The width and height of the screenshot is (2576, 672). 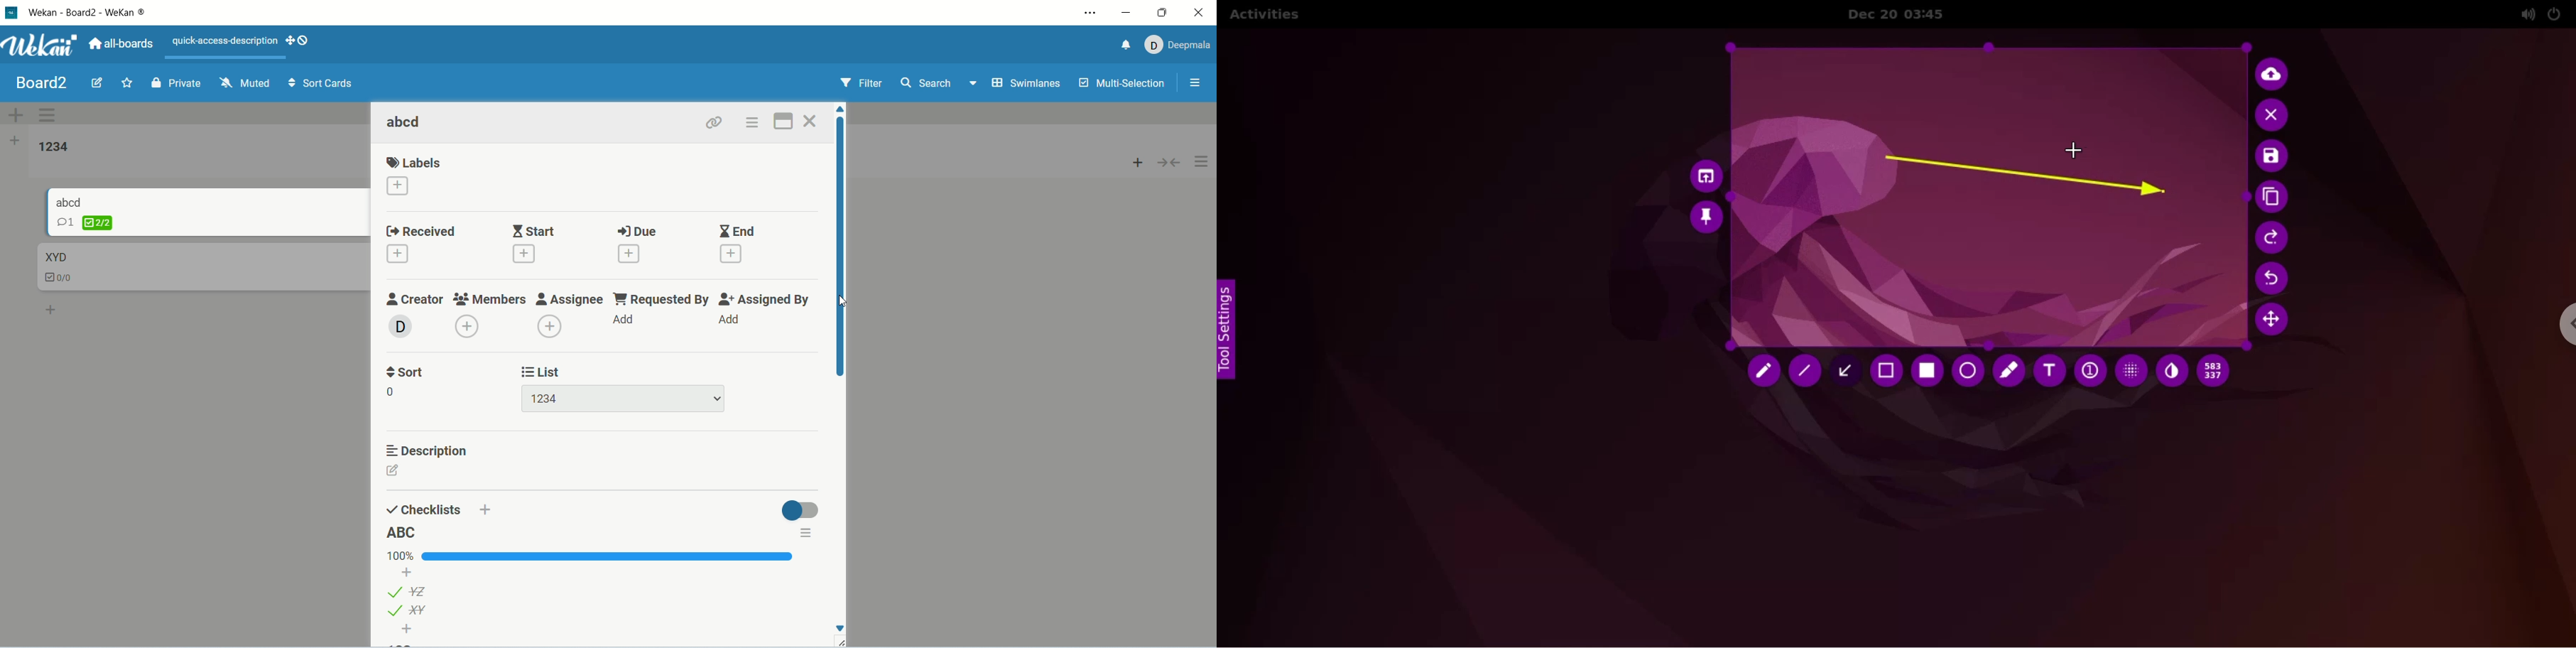 What do you see at coordinates (13, 112) in the screenshot?
I see `add swimlane` at bounding box center [13, 112].